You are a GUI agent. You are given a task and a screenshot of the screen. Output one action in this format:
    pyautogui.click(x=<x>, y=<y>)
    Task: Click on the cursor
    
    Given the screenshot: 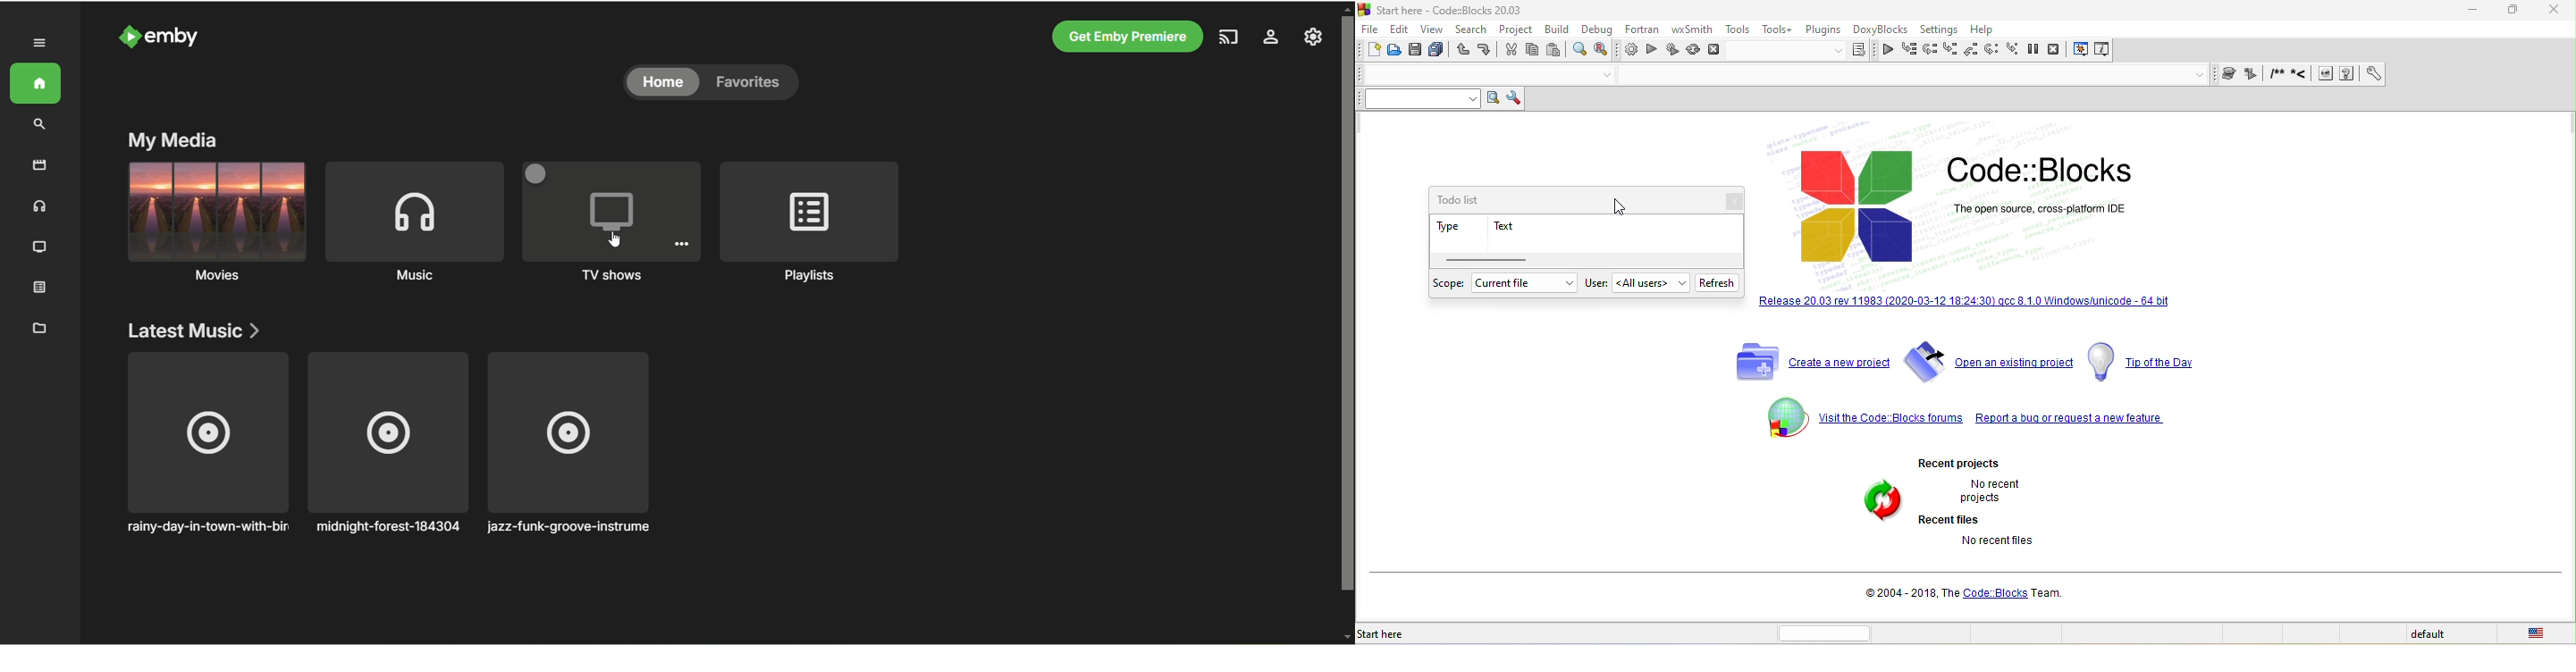 What is the action you would take?
    pyautogui.click(x=1618, y=205)
    